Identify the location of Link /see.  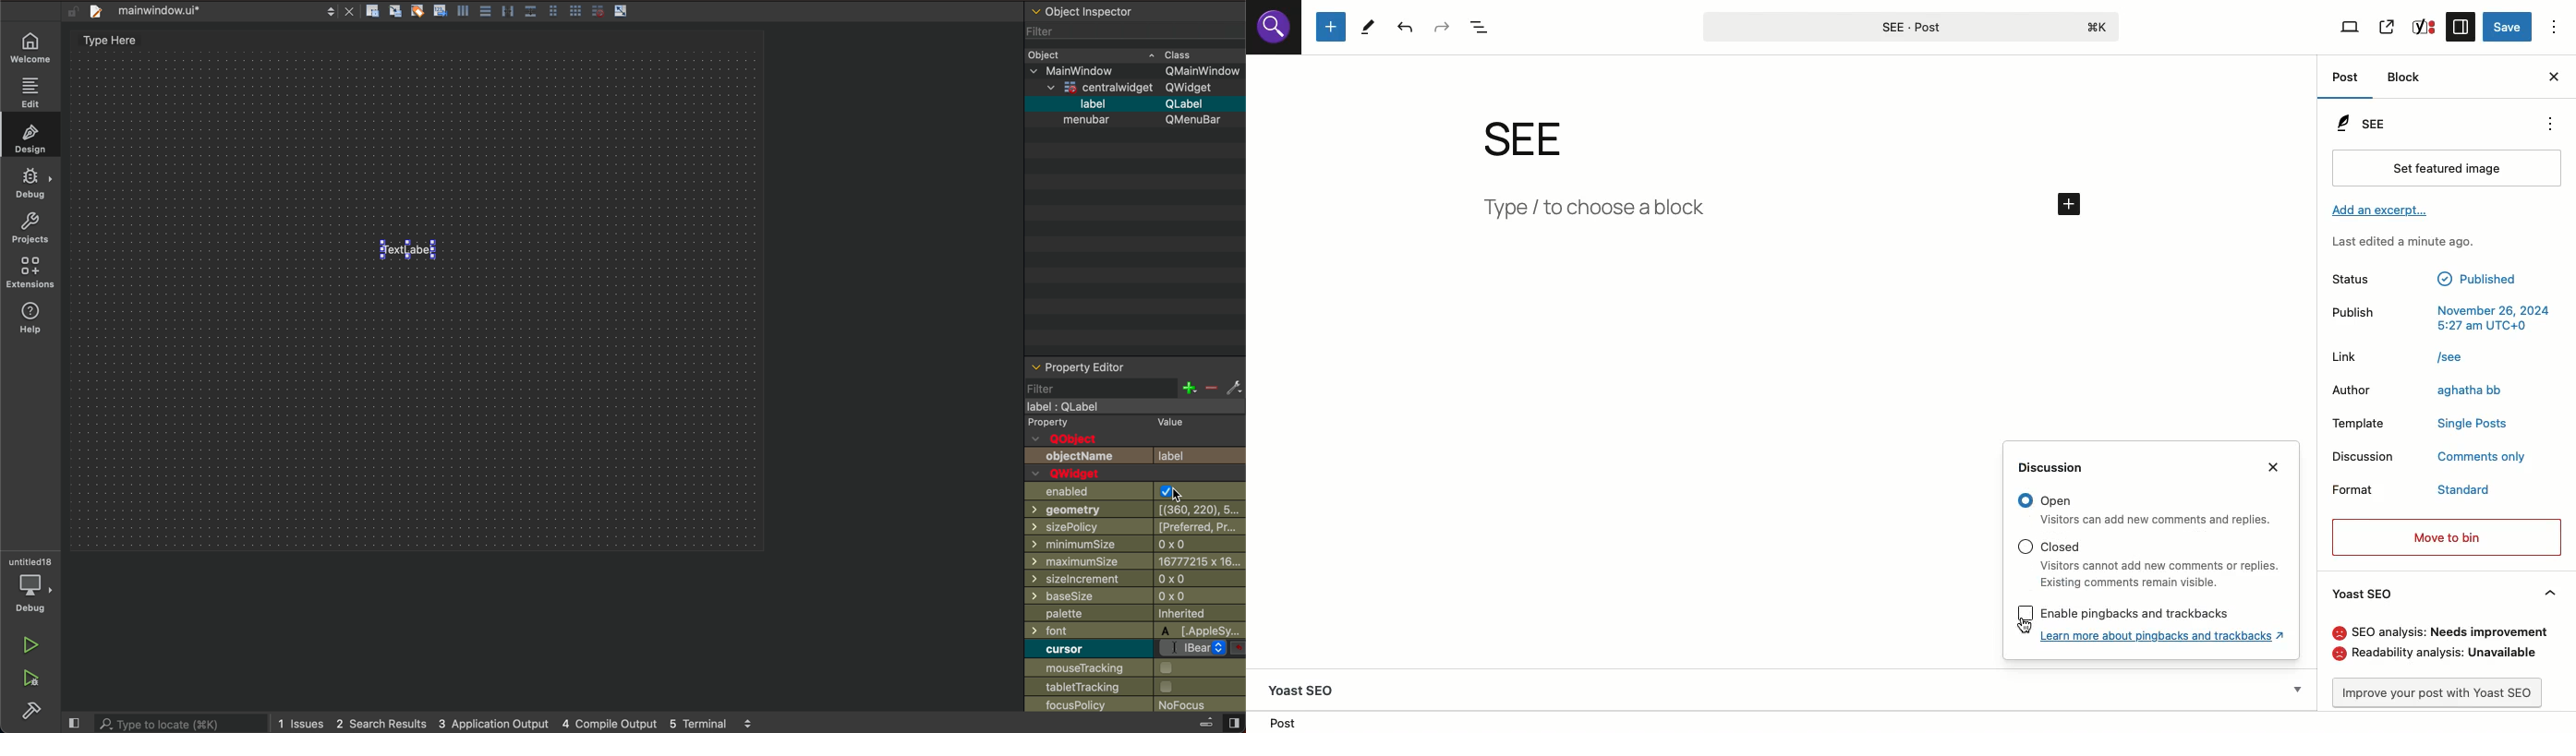
(2407, 360).